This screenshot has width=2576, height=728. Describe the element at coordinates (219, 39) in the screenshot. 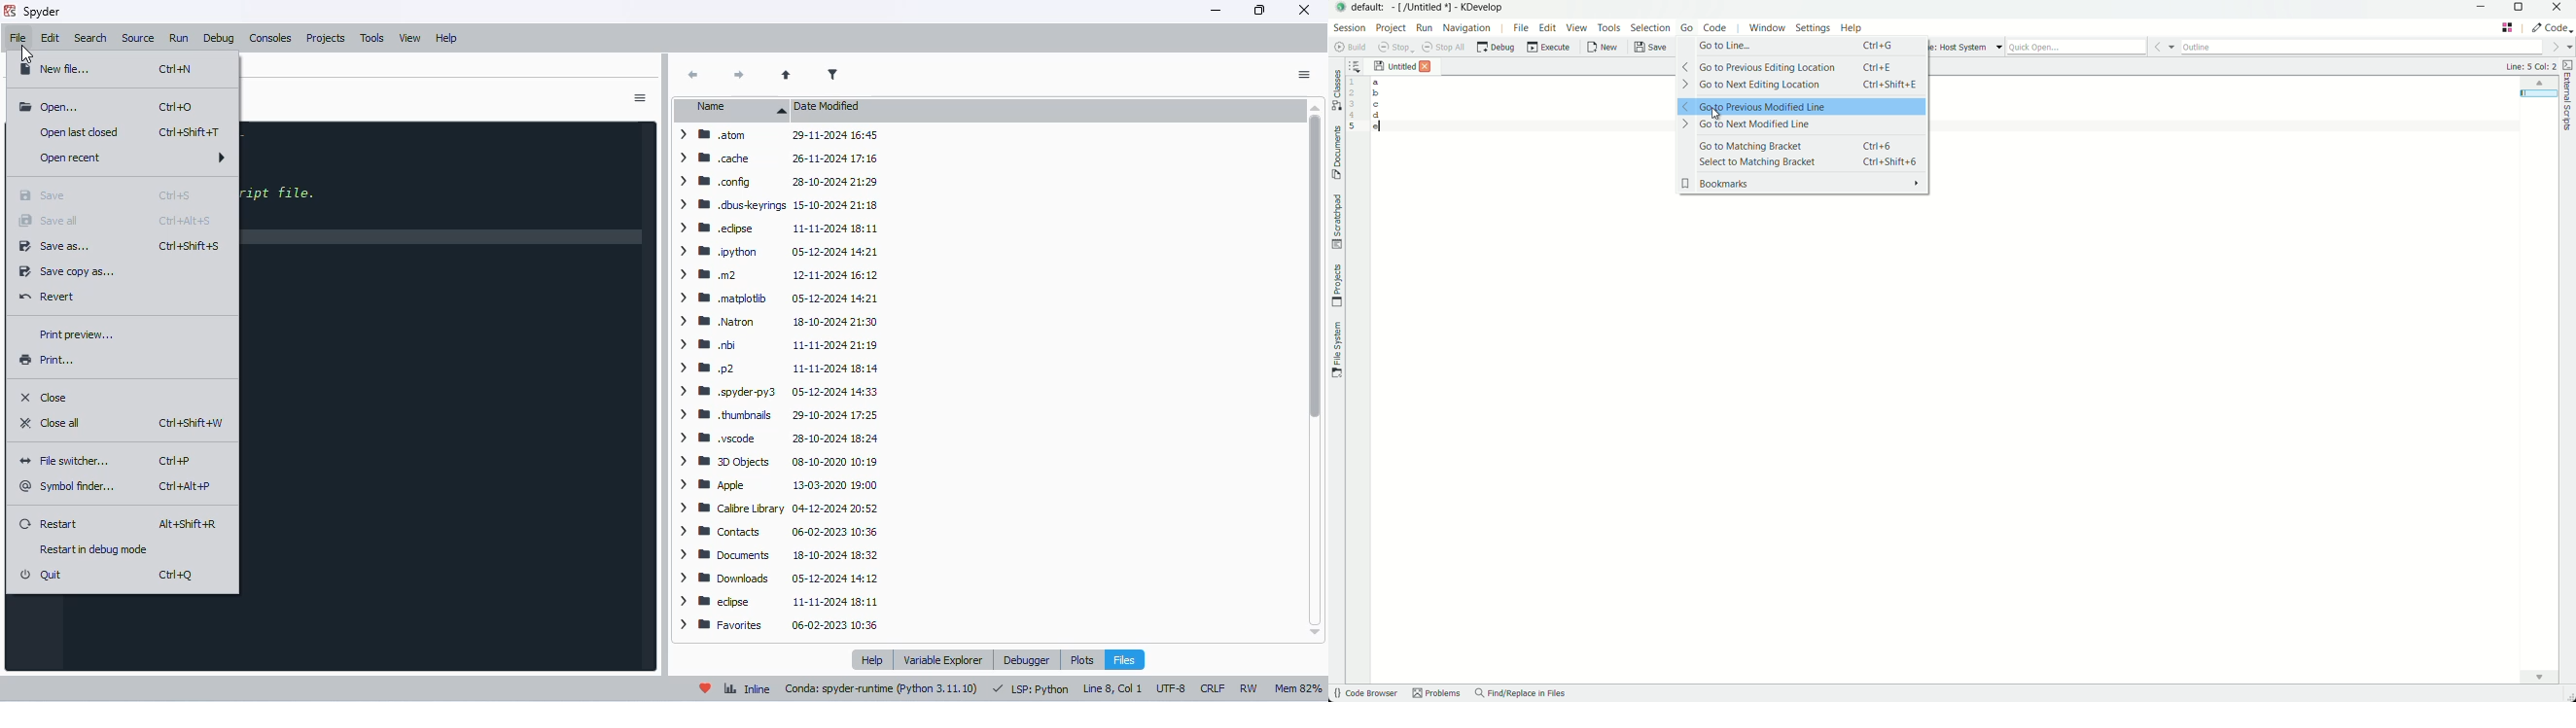

I see `debug` at that location.